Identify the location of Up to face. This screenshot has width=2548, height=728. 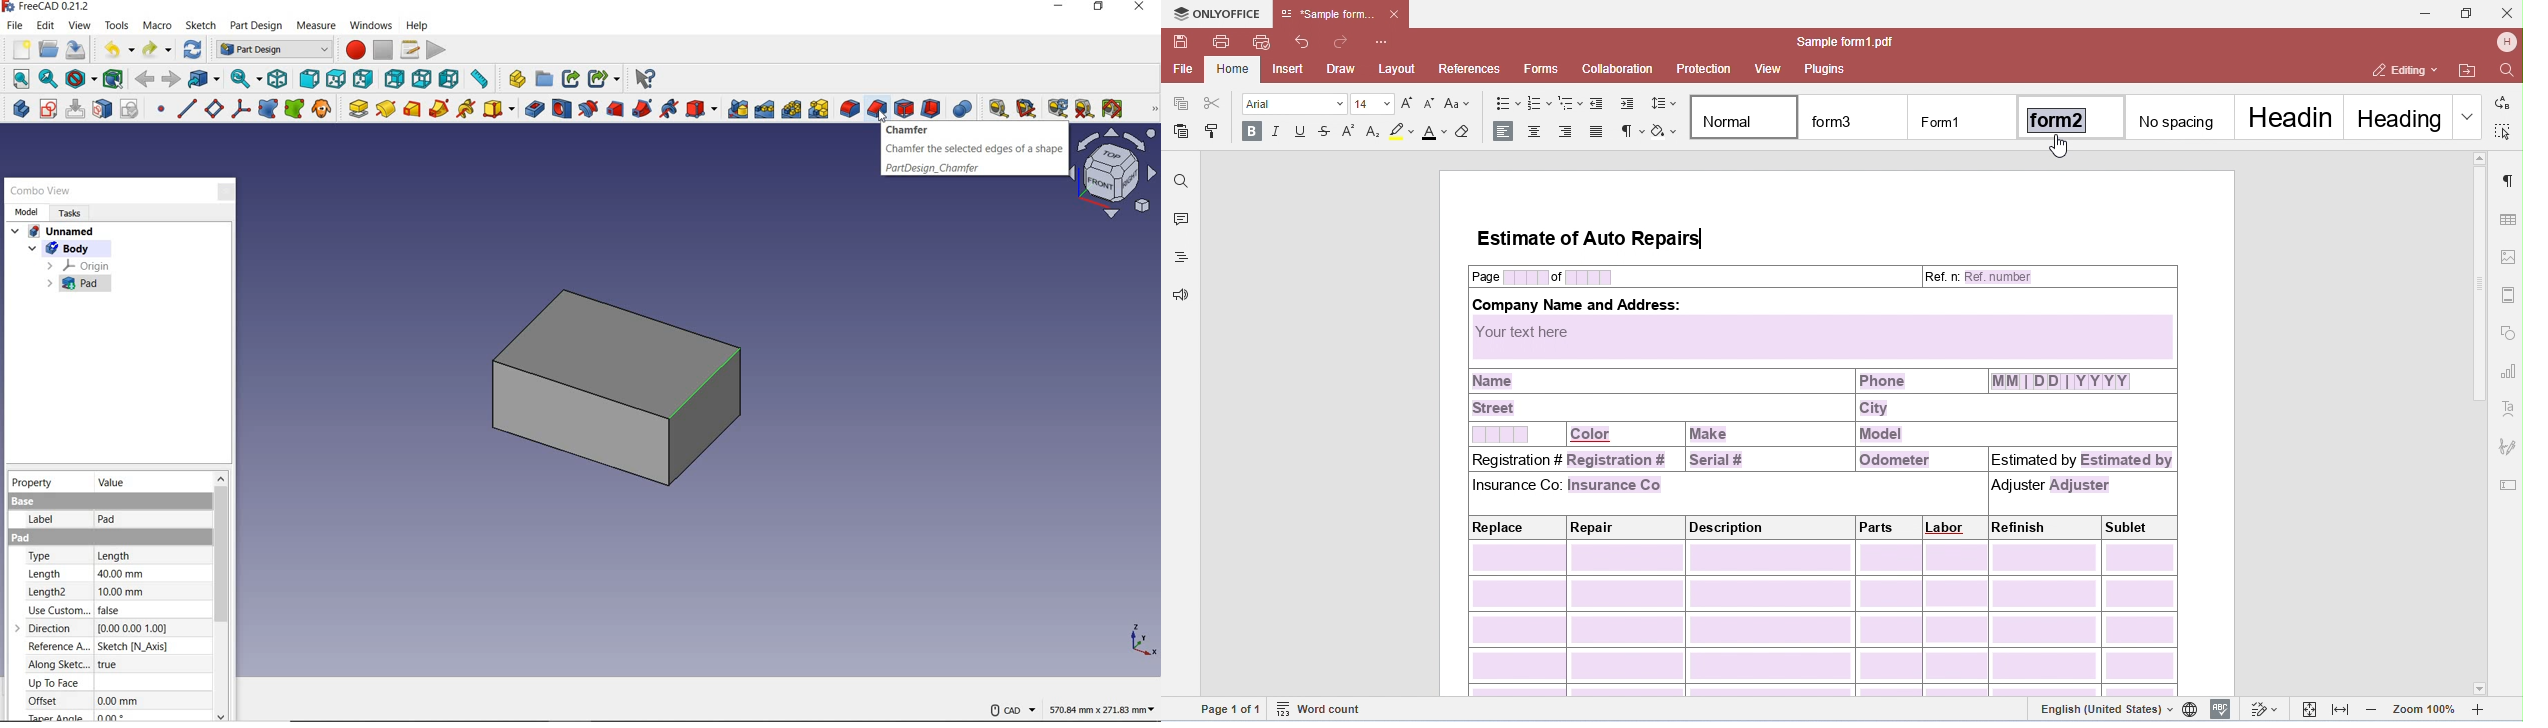
(54, 683).